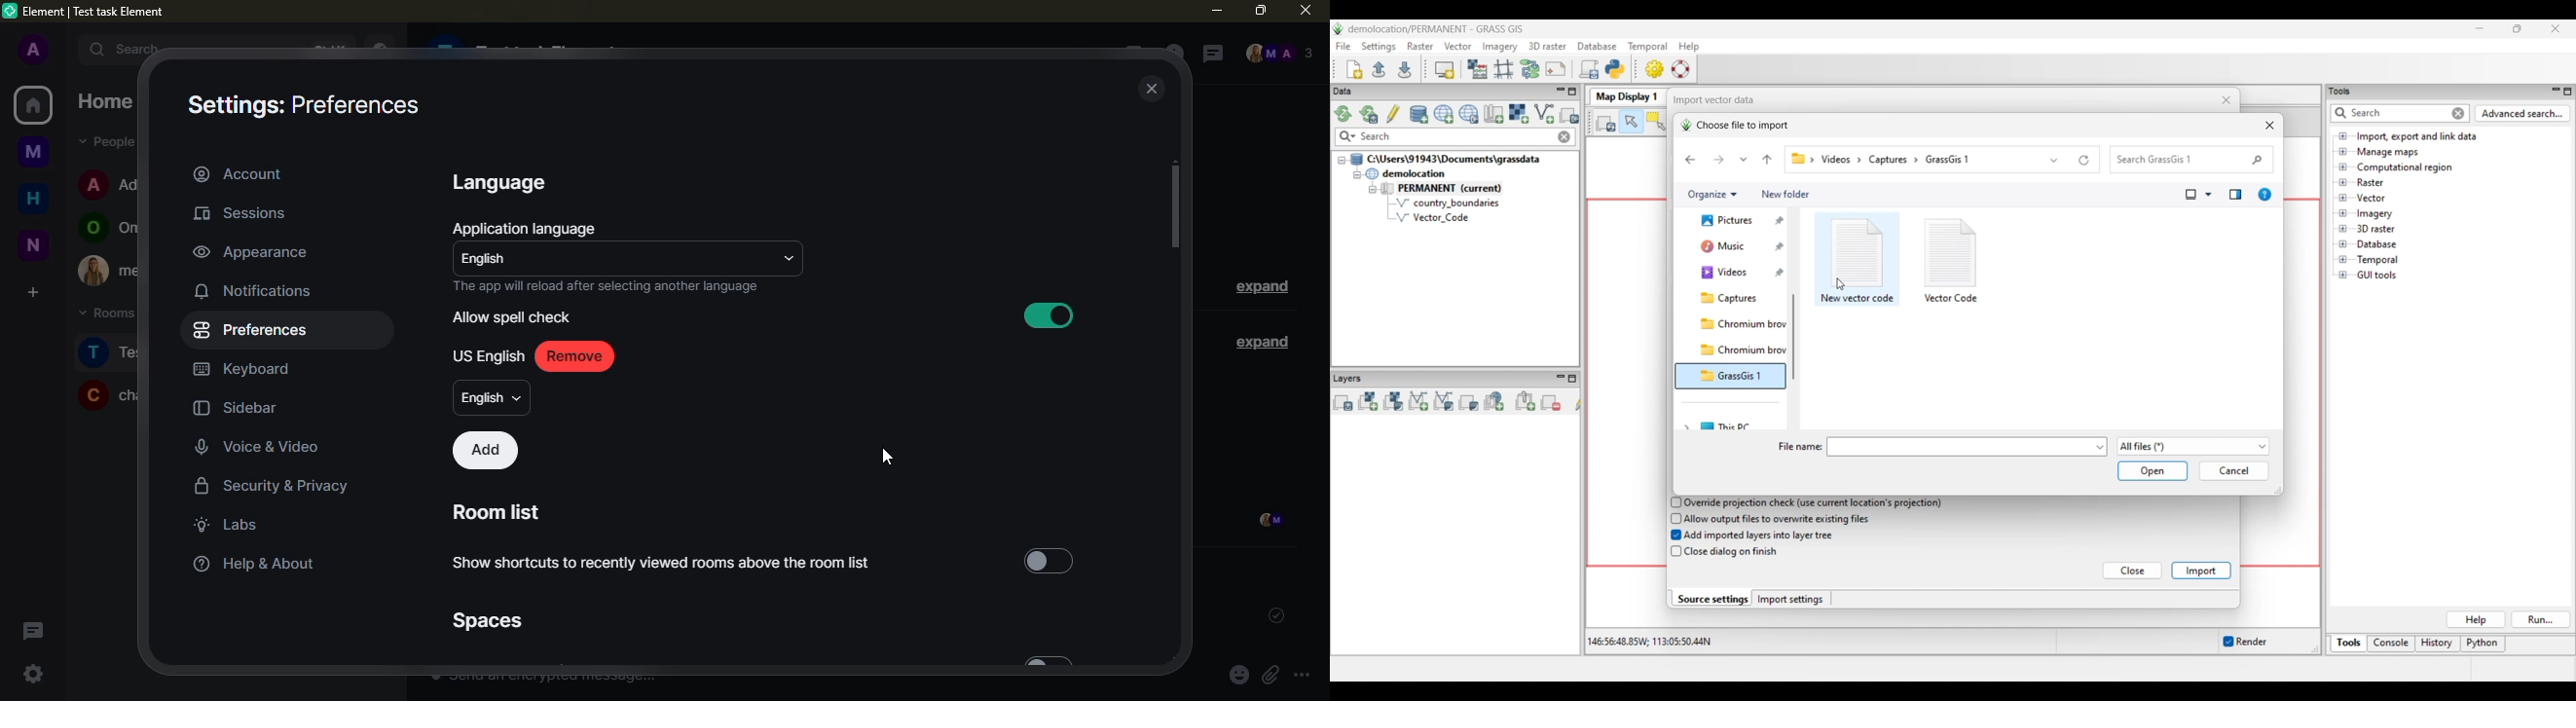 The height and width of the screenshot is (728, 2576). Describe the element at coordinates (32, 51) in the screenshot. I see `profile` at that location.